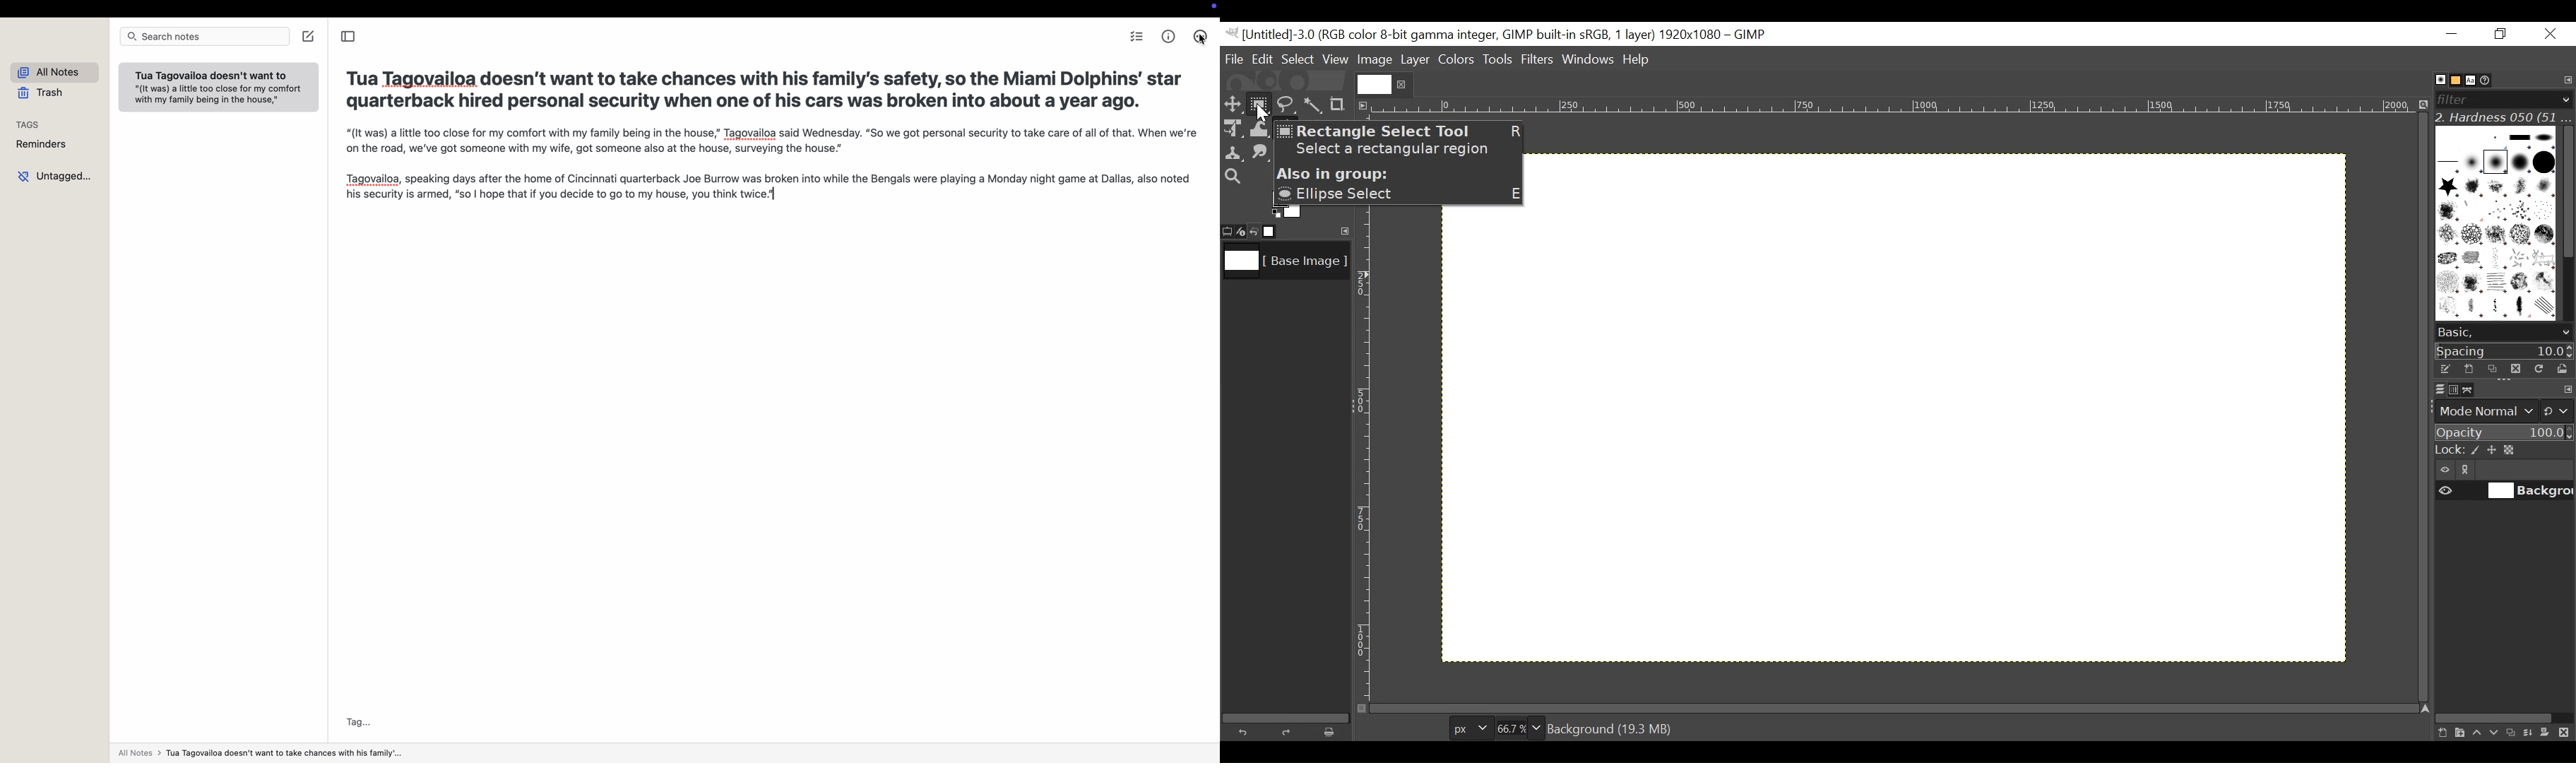 This screenshot has width=2576, height=784. Describe the element at coordinates (1137, 38) in the screenshot. I see `checklist` at that location.